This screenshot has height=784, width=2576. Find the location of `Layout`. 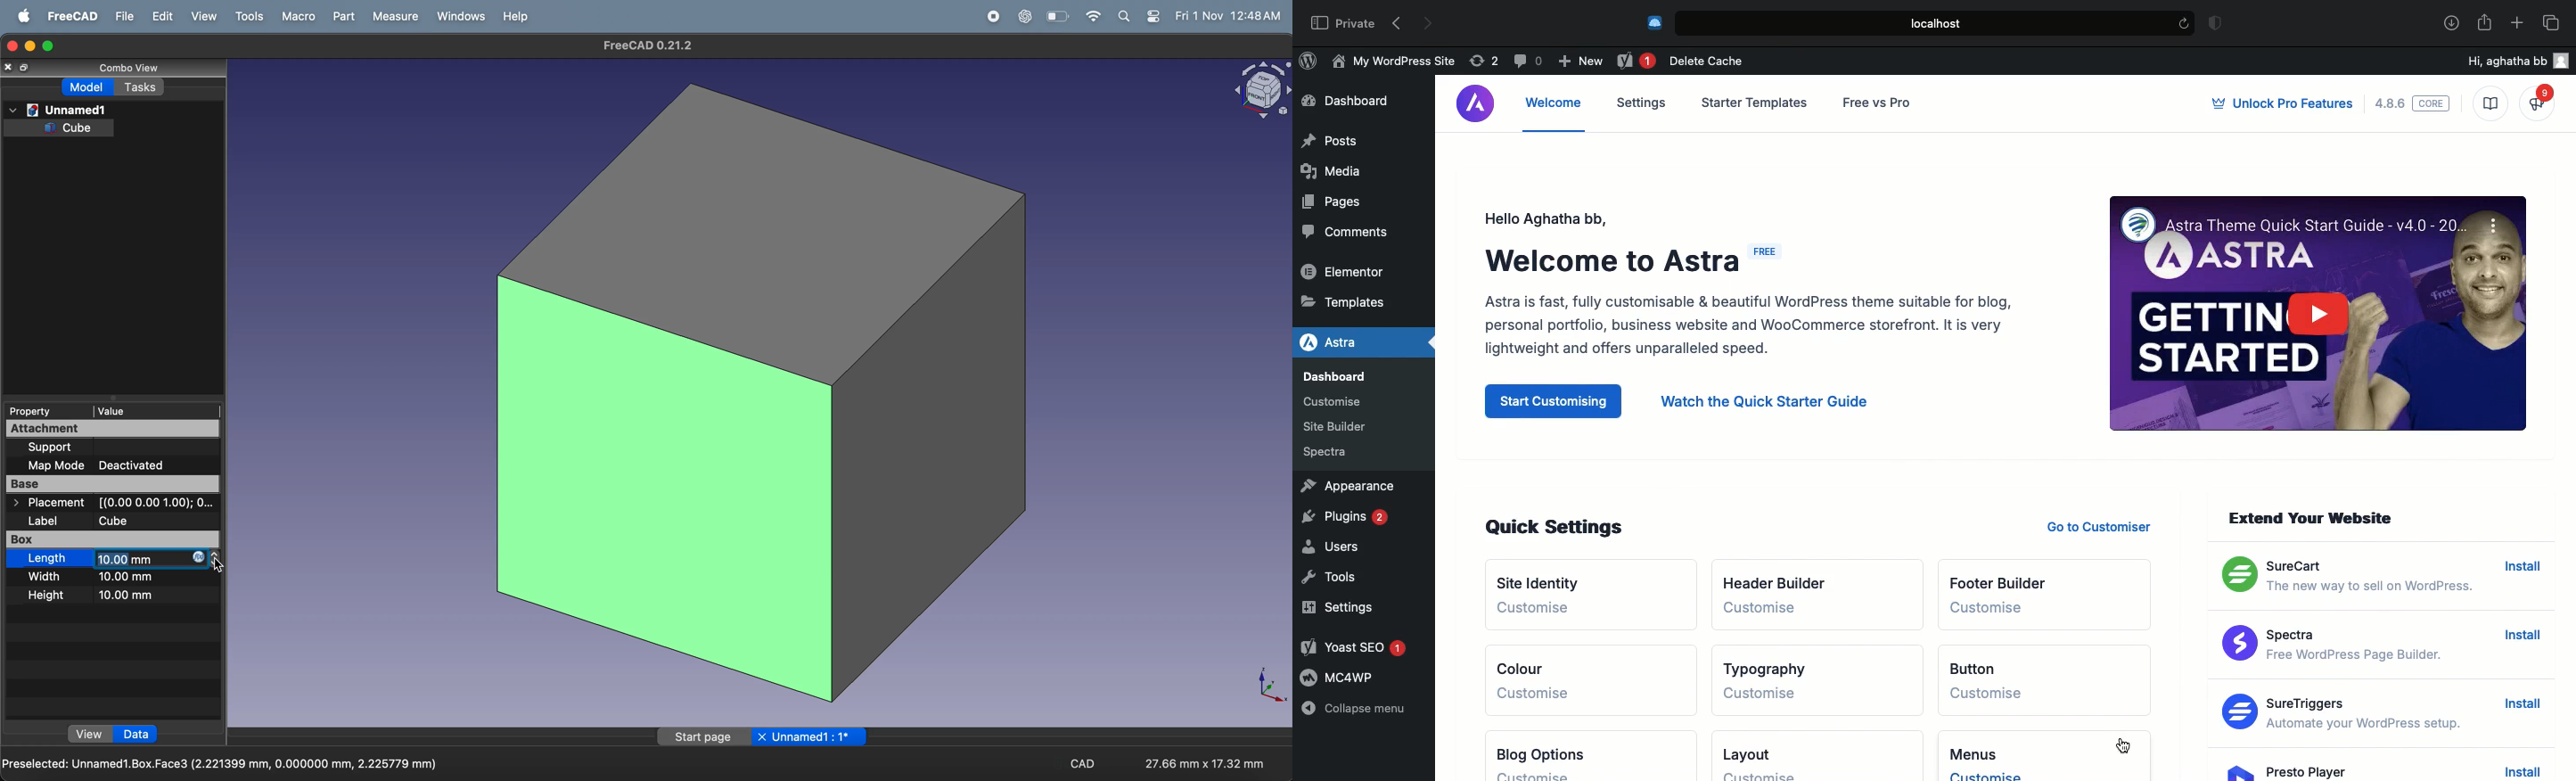

Layout is located at coordinates (1746, 752).